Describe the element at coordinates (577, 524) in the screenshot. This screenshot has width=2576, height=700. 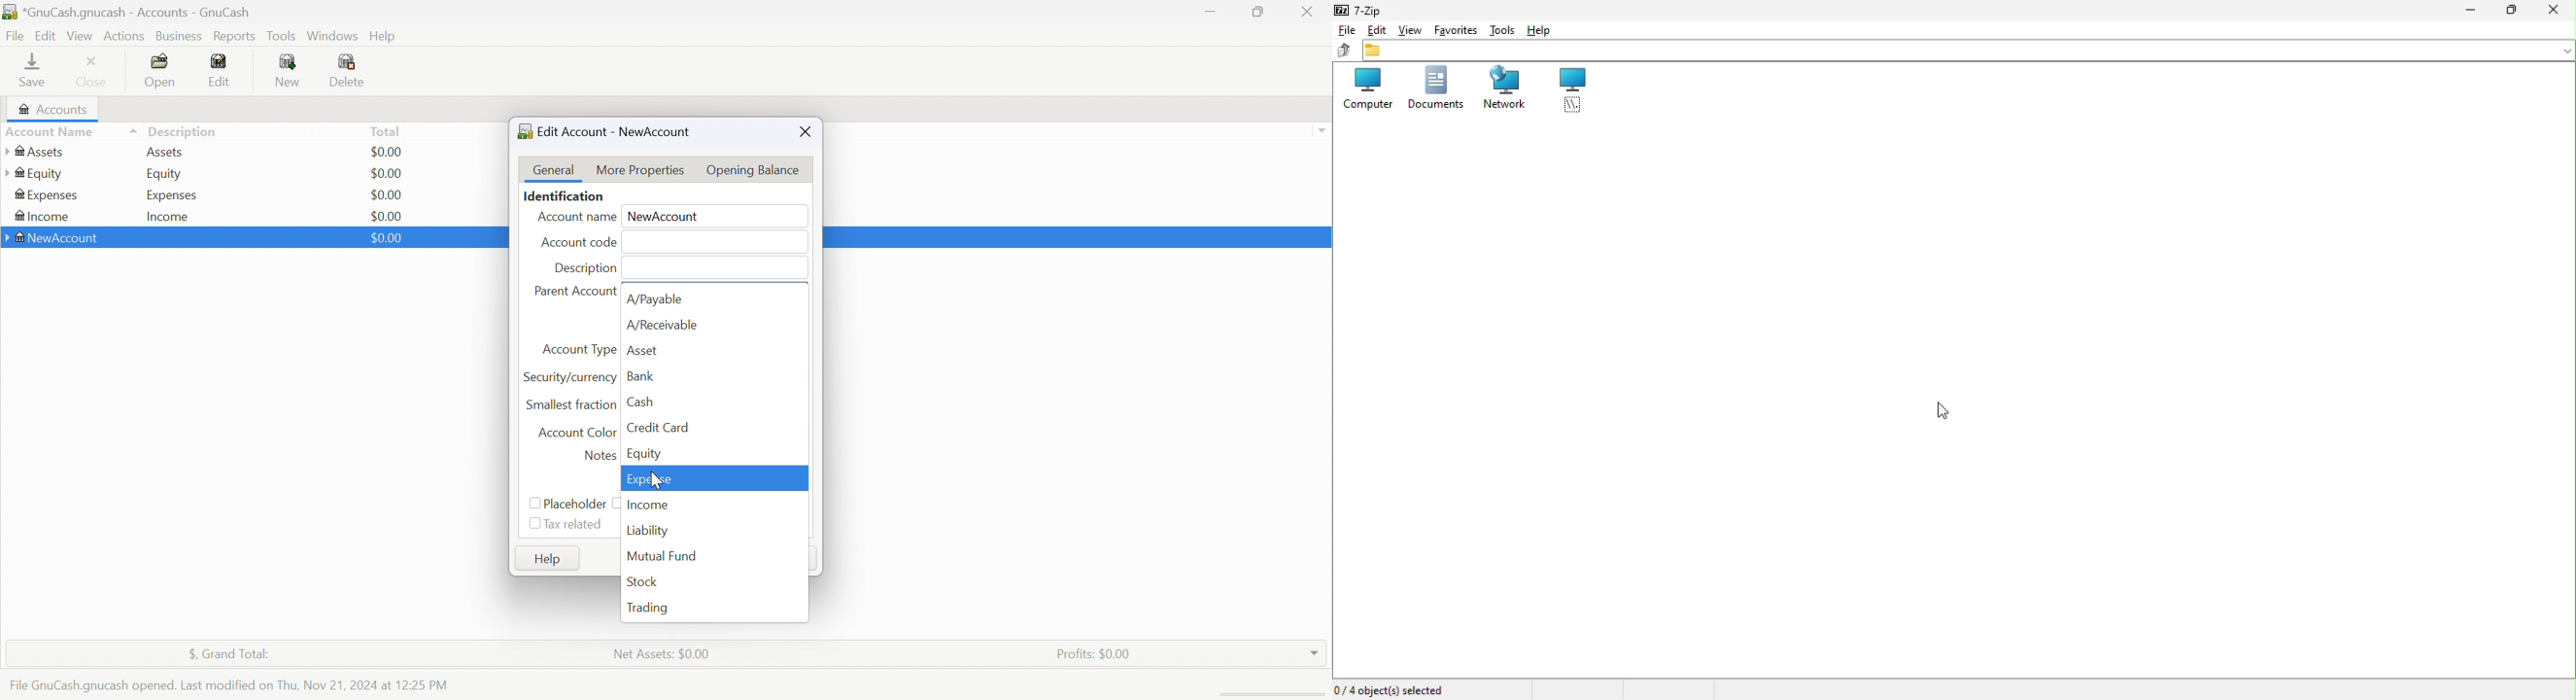
I see `Tax related` at that location.